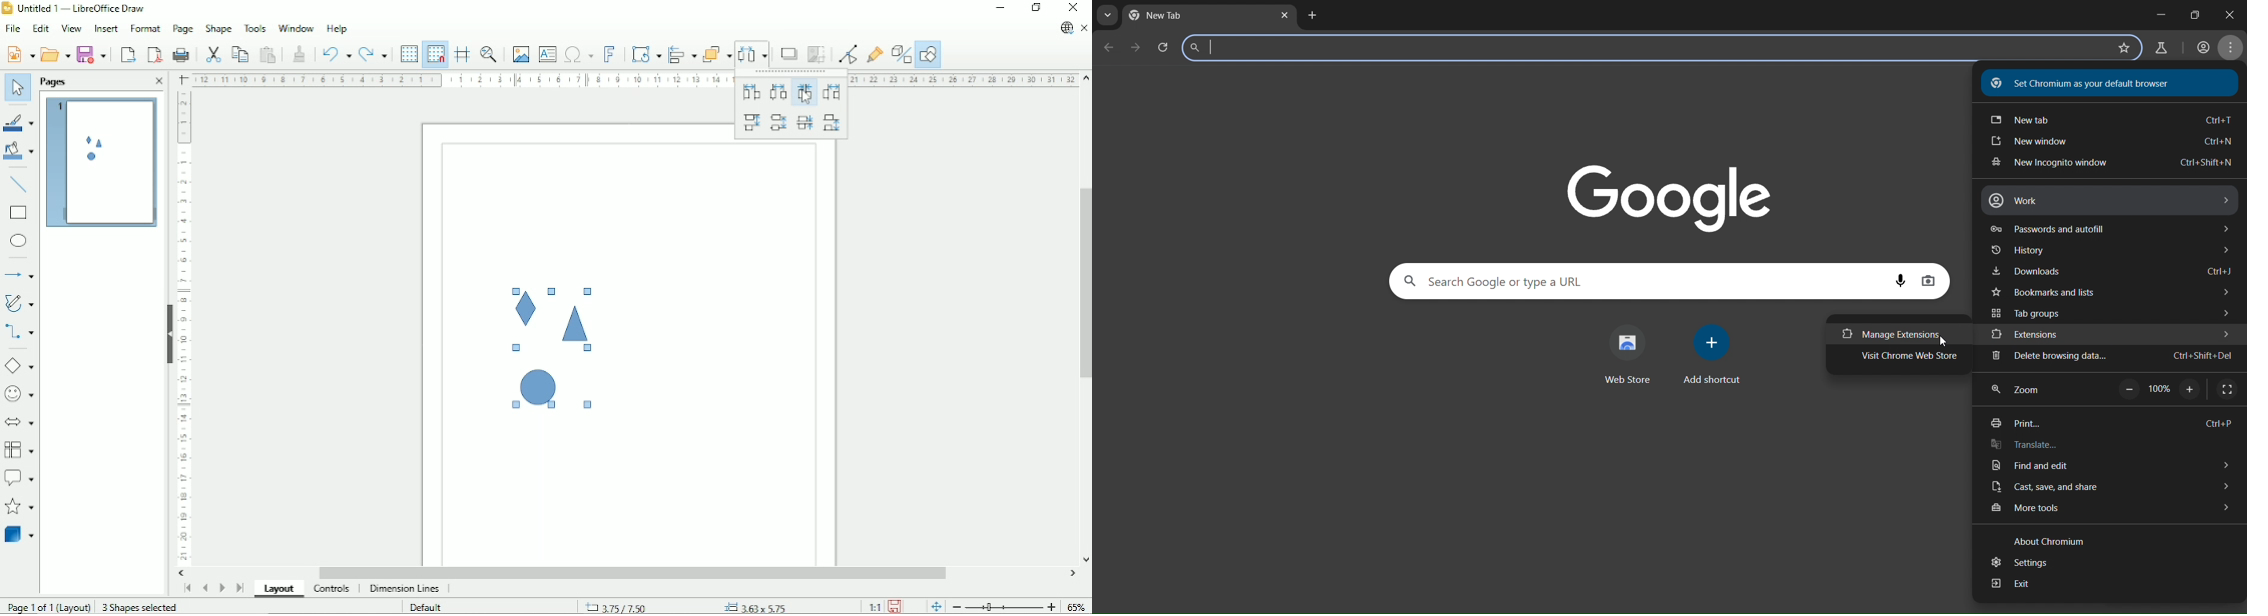 The image size is (2268, 616). I want to click on Controls, so click(332, 590).